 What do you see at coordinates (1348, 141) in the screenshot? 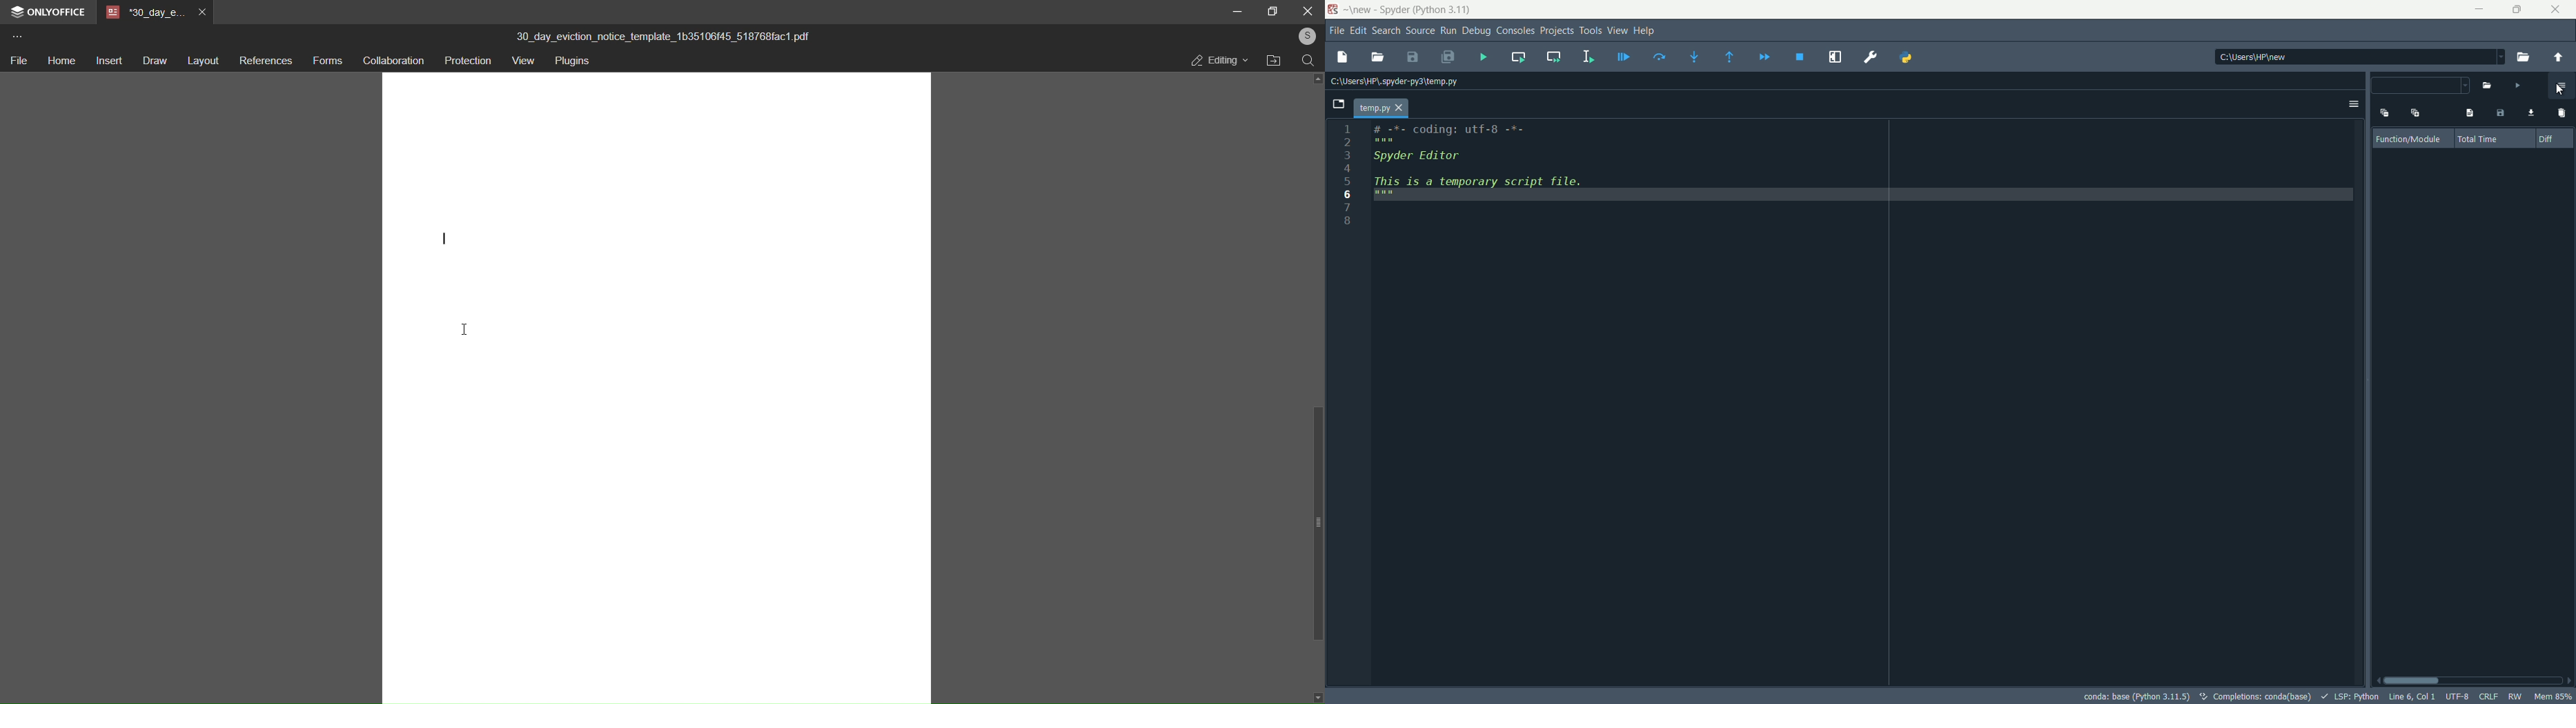
I see `2` at bounding box center [1348, 141].